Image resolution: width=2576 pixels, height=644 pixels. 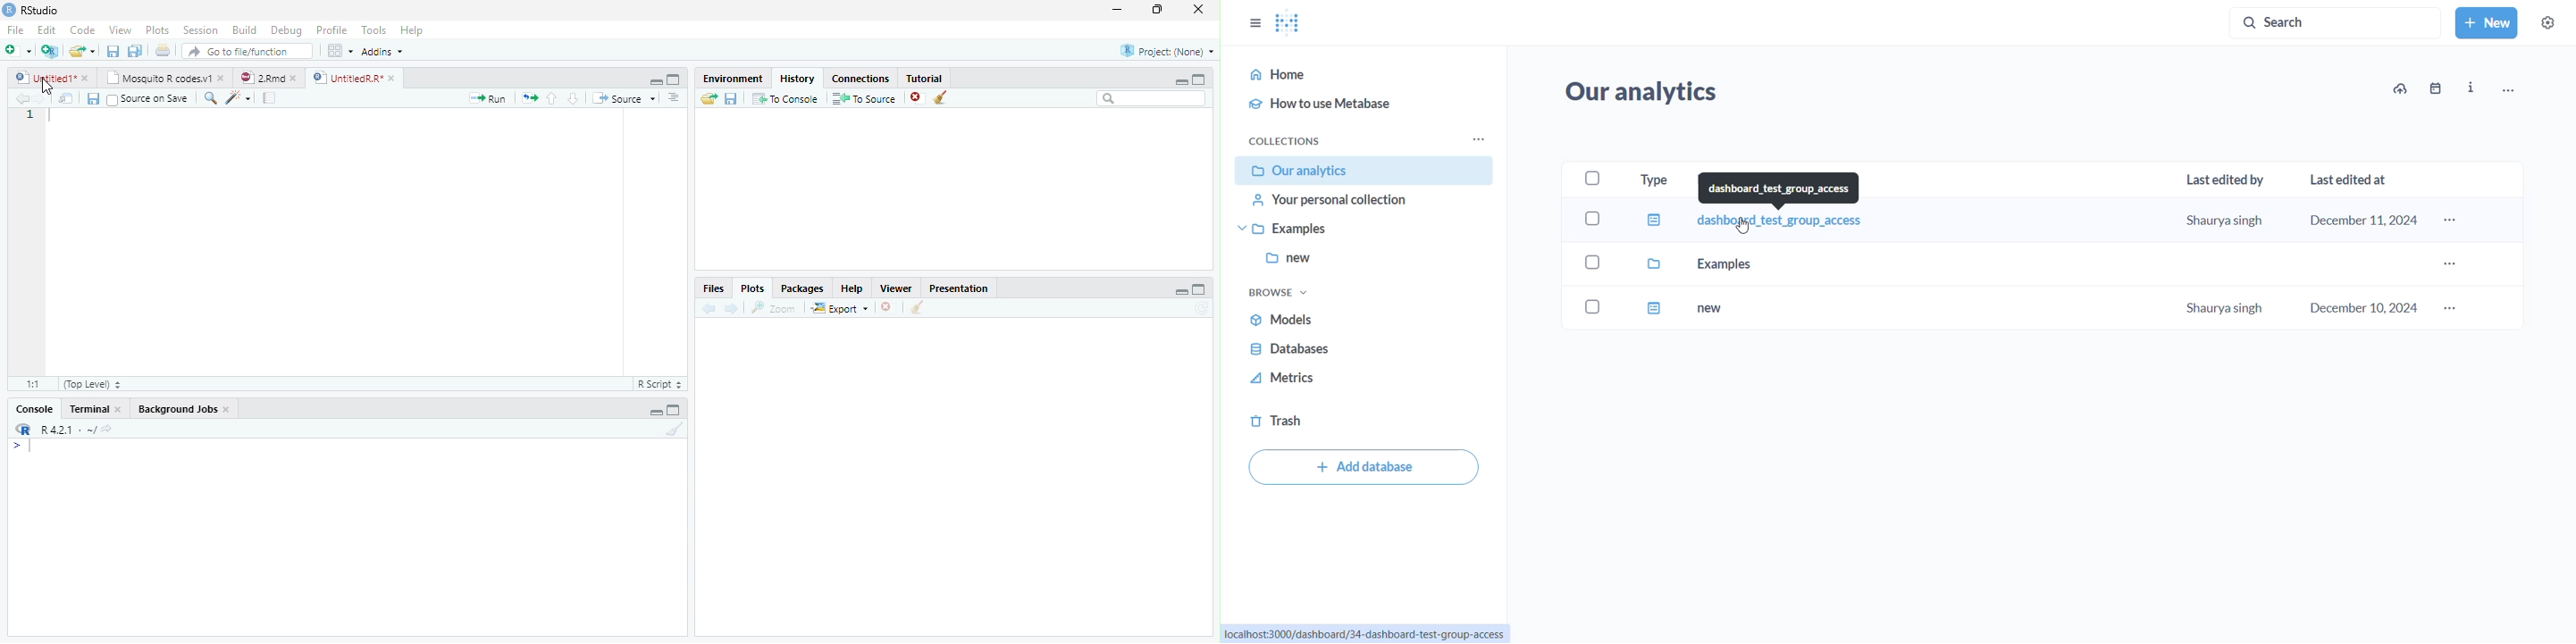 I want to click on minimize, so click(x=656, y=413).